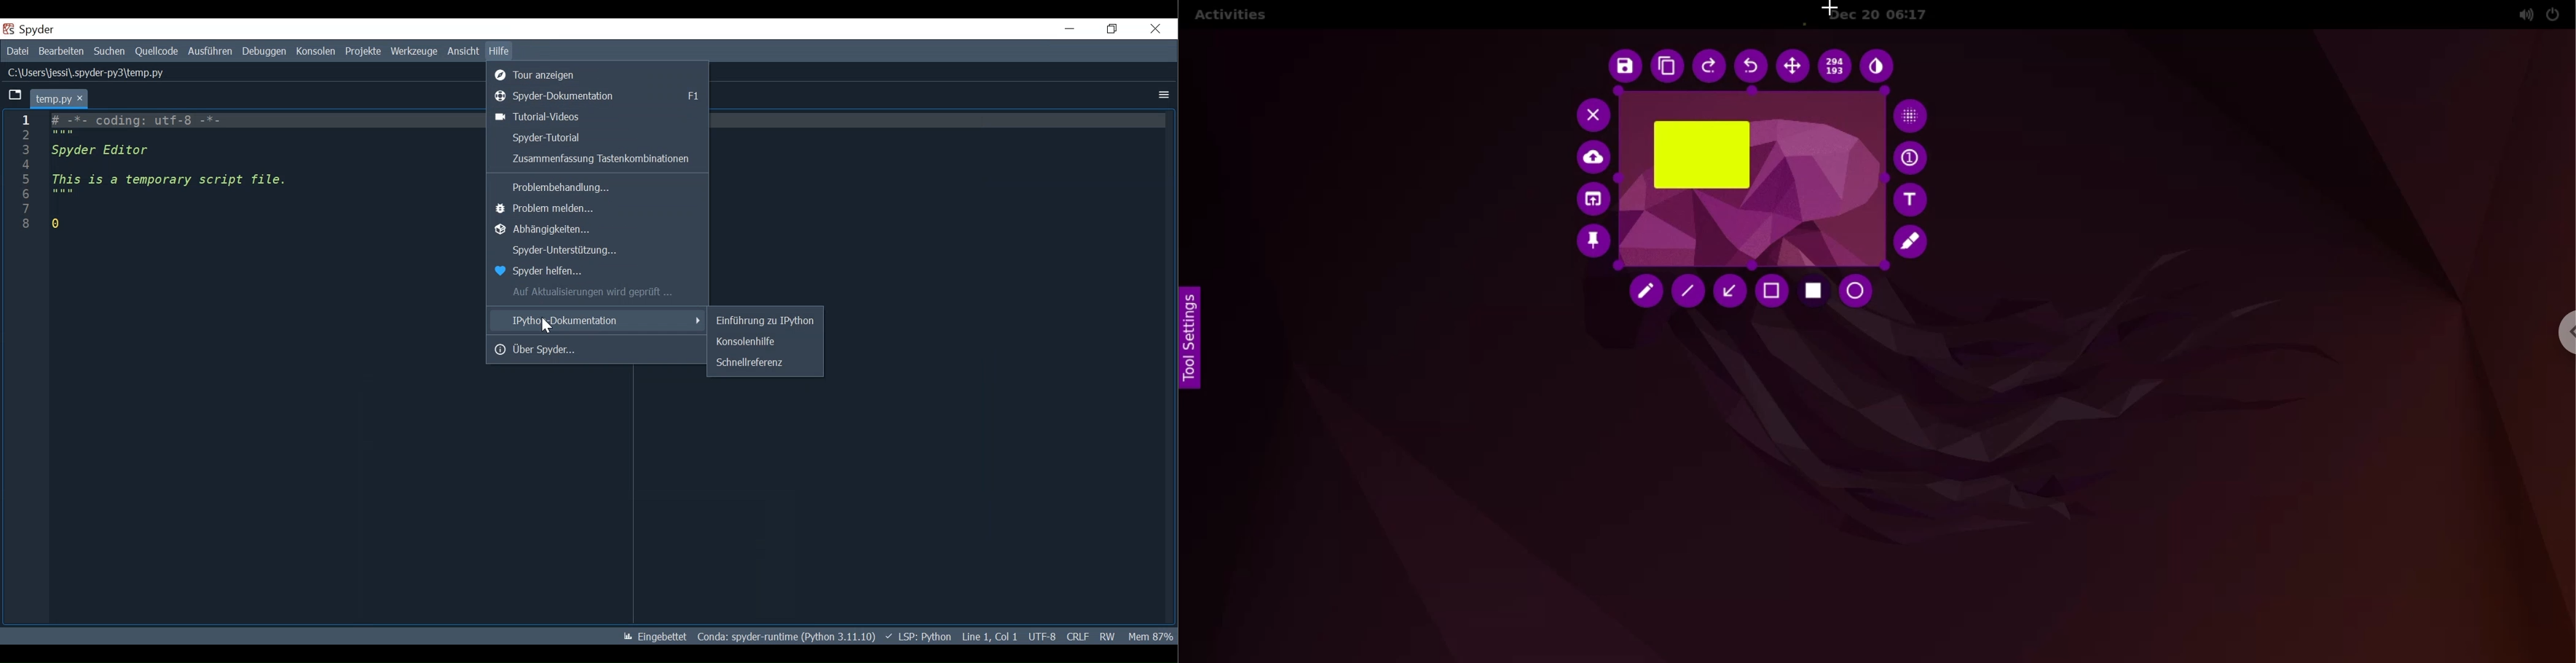  What do you see at coordinates (596, 137) in the screenshot?
I see `Spyder Tutorial` at bounding box center [596, 137].